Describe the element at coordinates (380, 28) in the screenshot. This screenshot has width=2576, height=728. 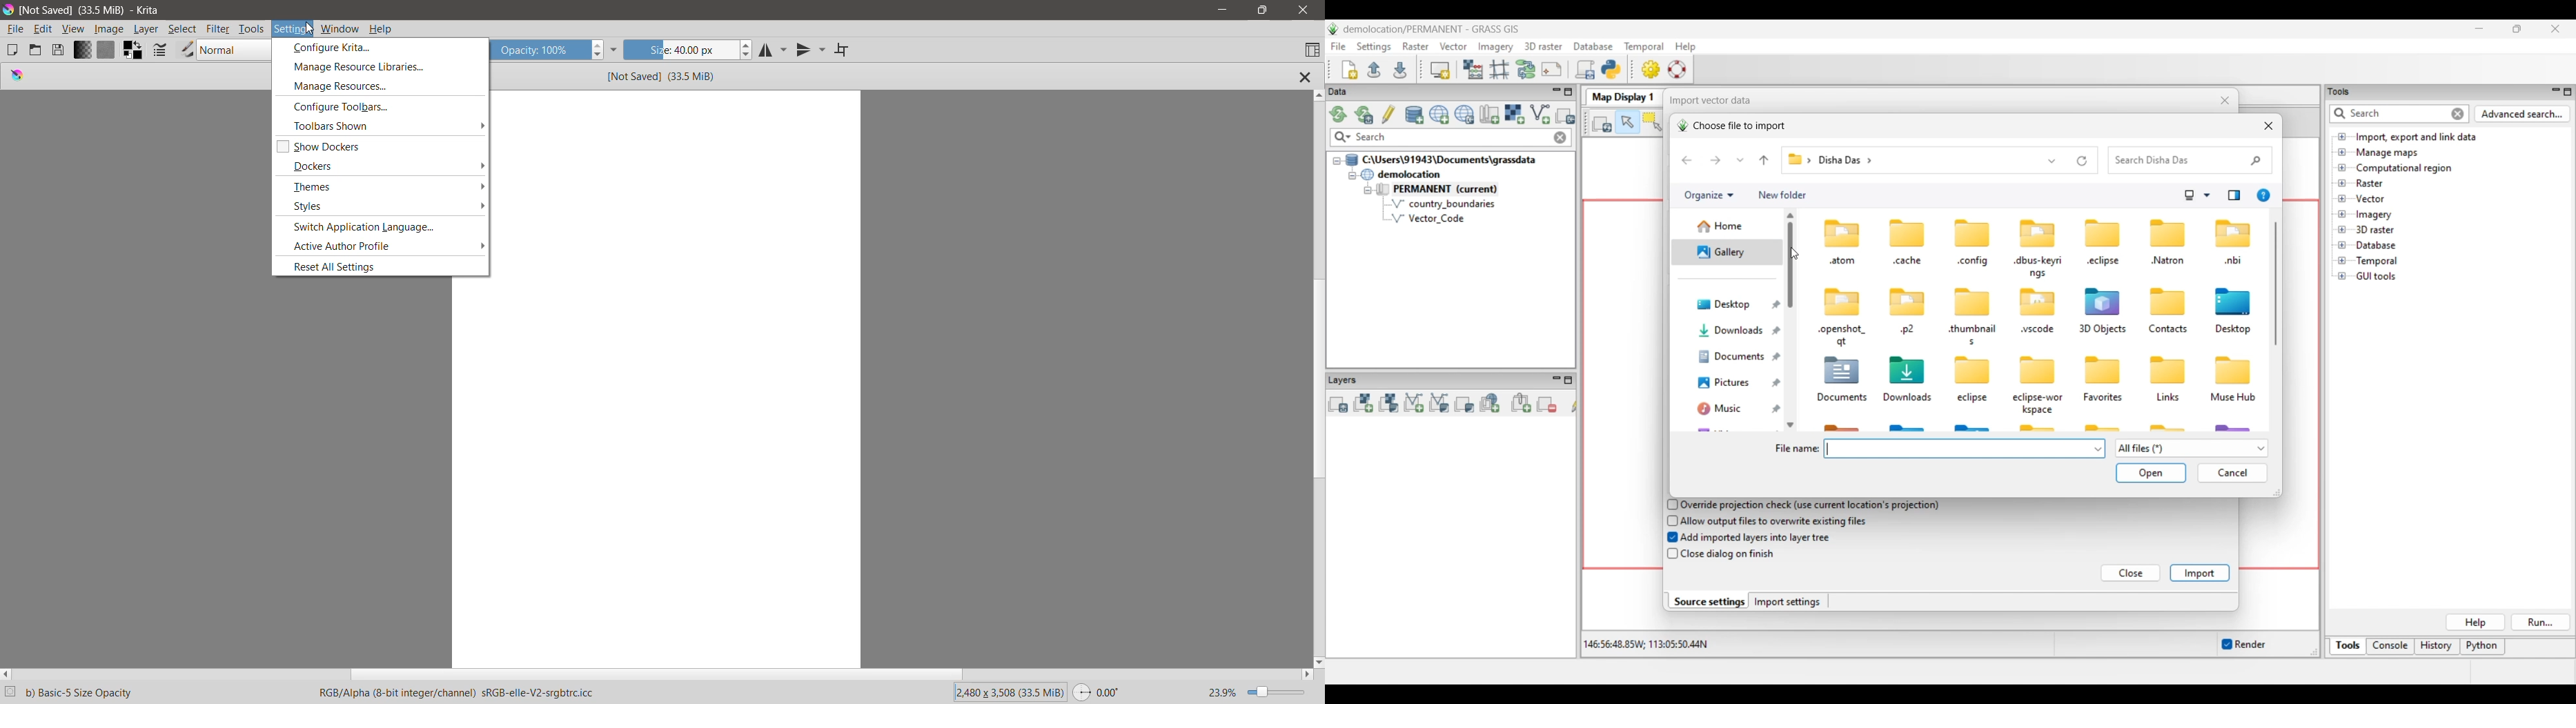
I see `Help` at that location.